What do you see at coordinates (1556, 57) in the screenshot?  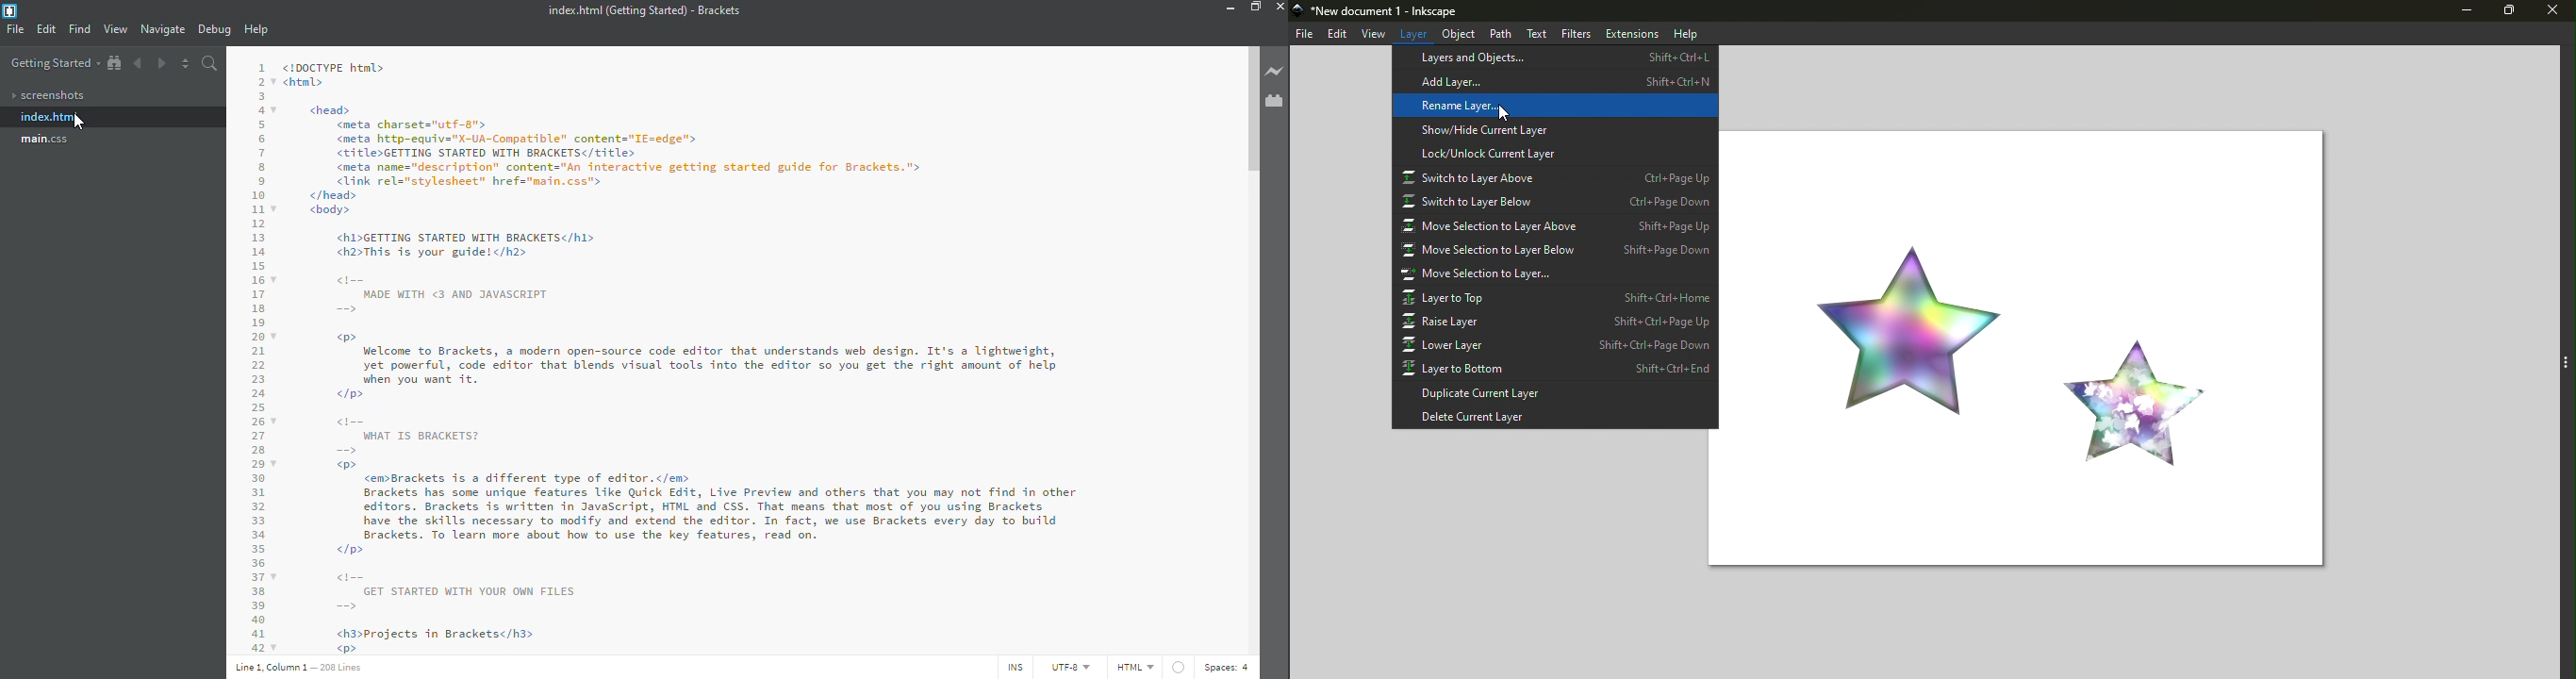 I see `Layers and objects` at bounding box center [1556, 57].